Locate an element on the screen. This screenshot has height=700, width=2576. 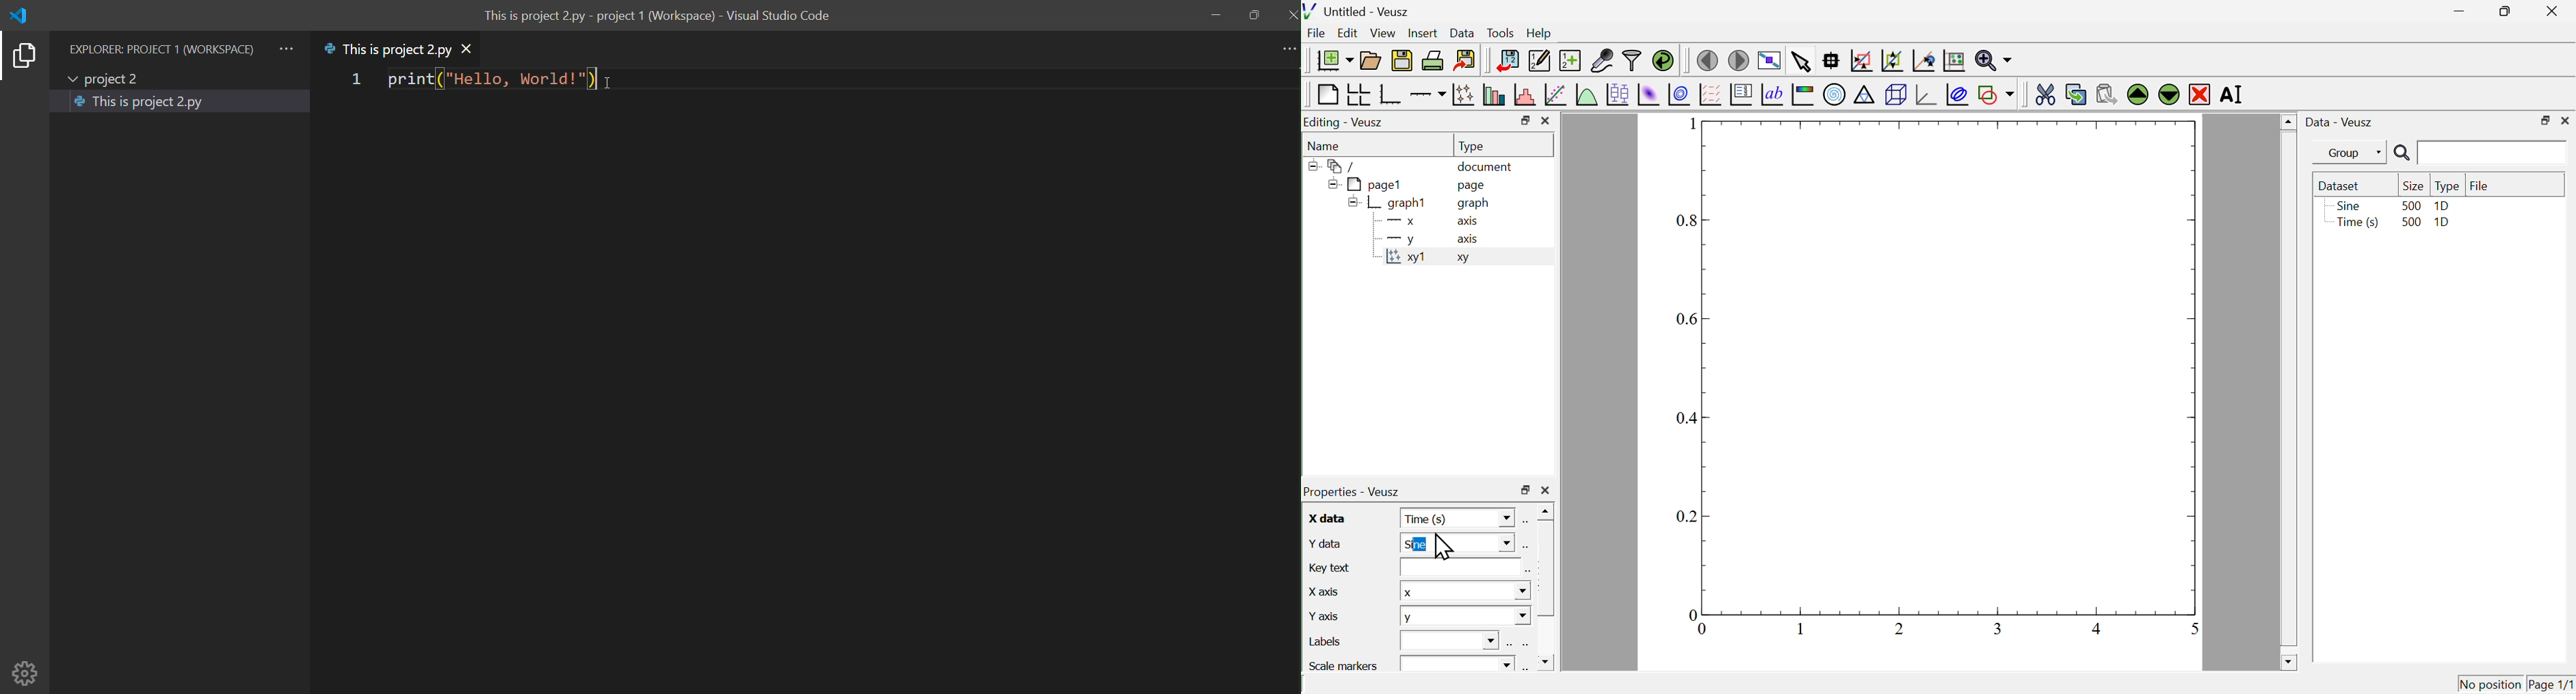
untitled - veusz is located at coordinates (1358, 11).